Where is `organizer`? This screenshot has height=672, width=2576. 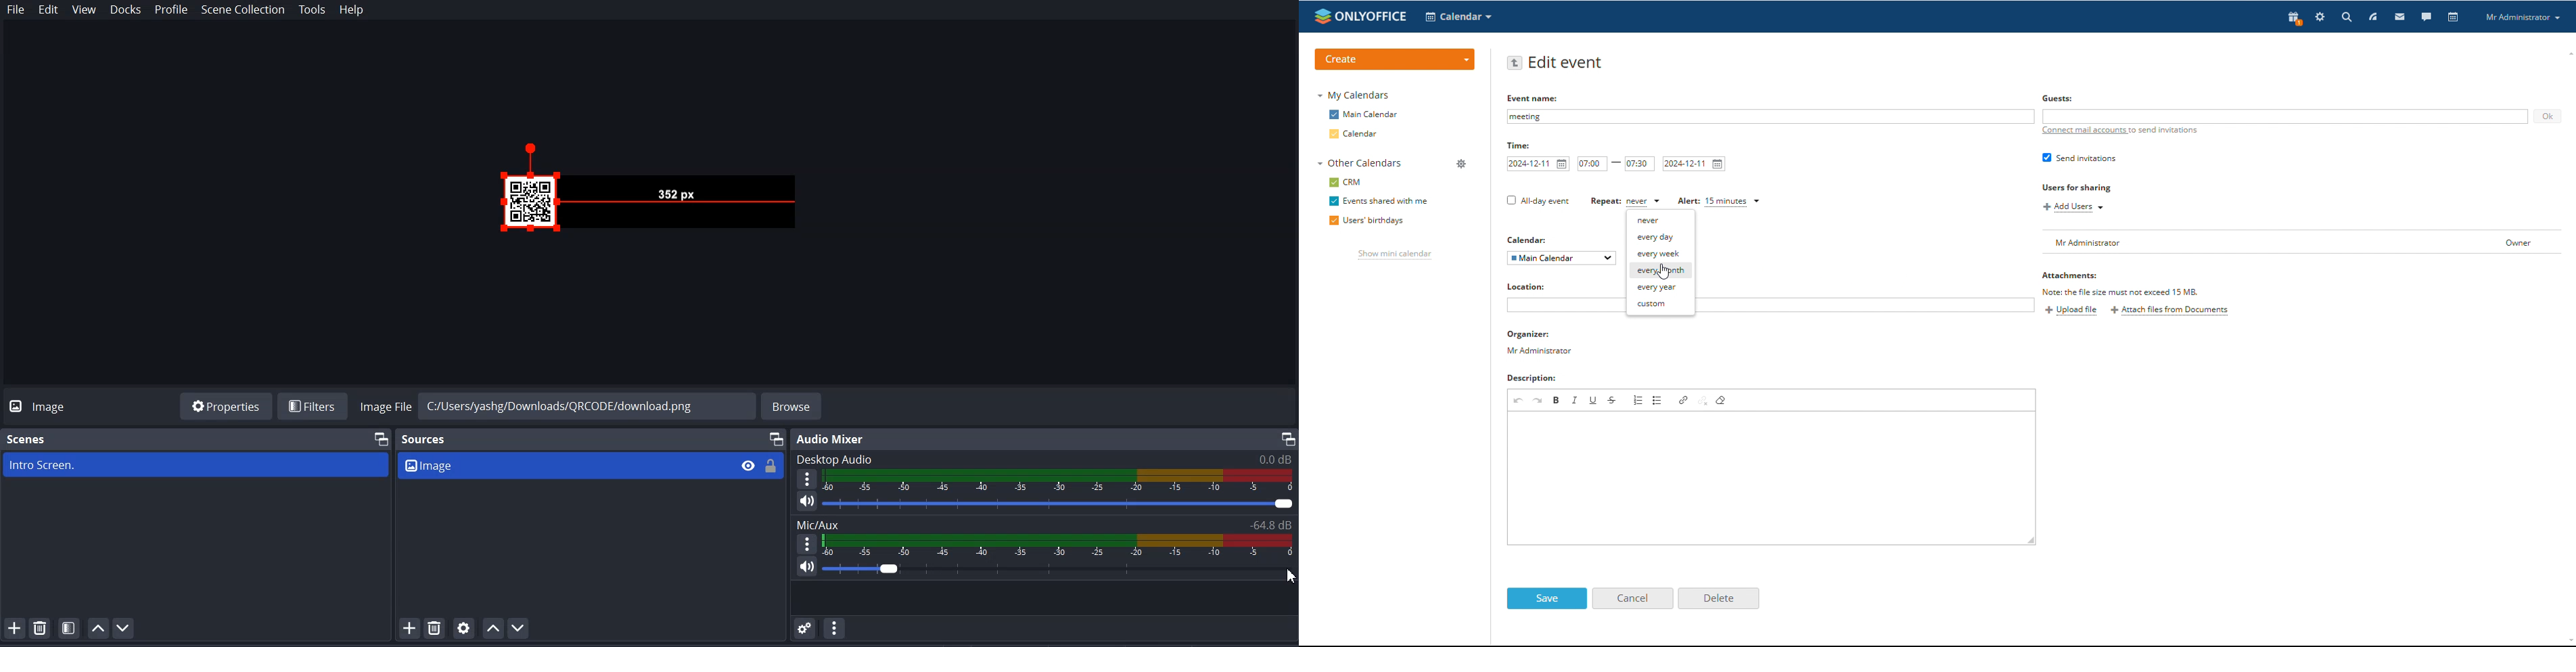 organizer is located at coordinates (1540, 335).